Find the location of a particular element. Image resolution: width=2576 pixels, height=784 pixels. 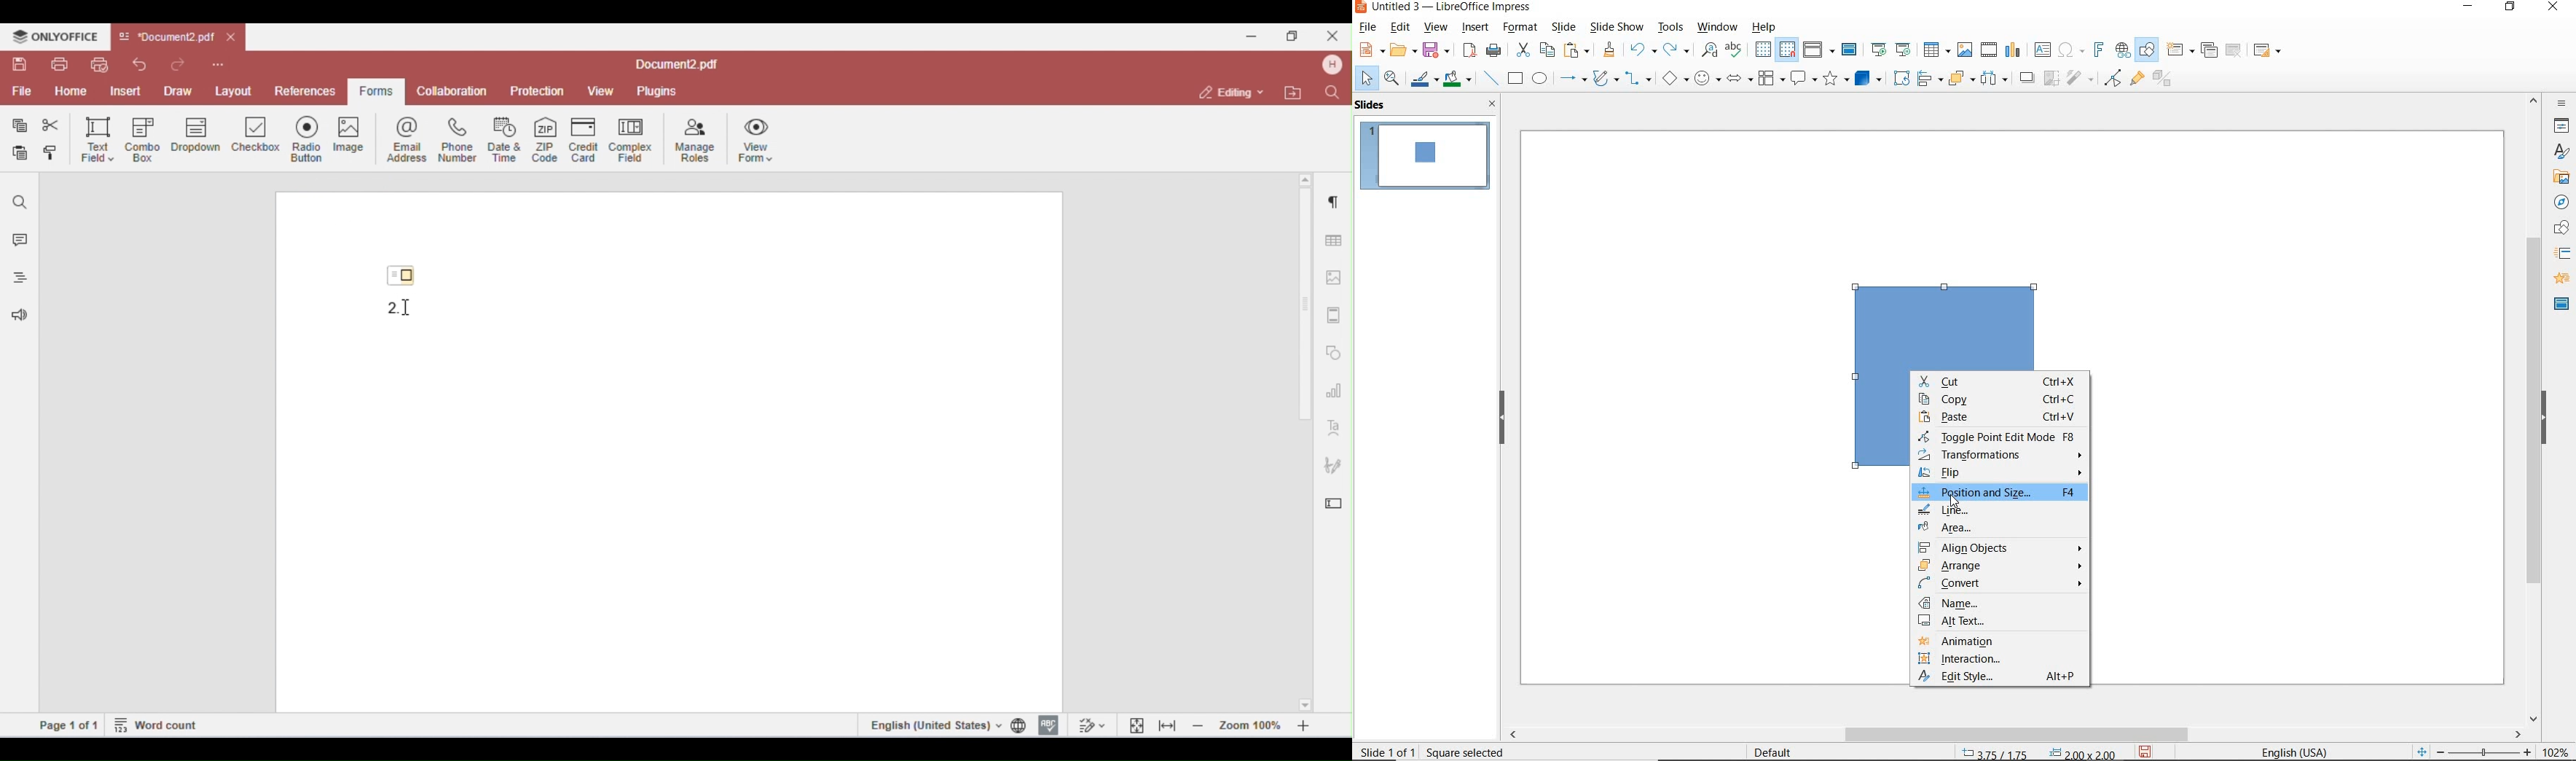

ellipse is located at coordinates (1540, 78).